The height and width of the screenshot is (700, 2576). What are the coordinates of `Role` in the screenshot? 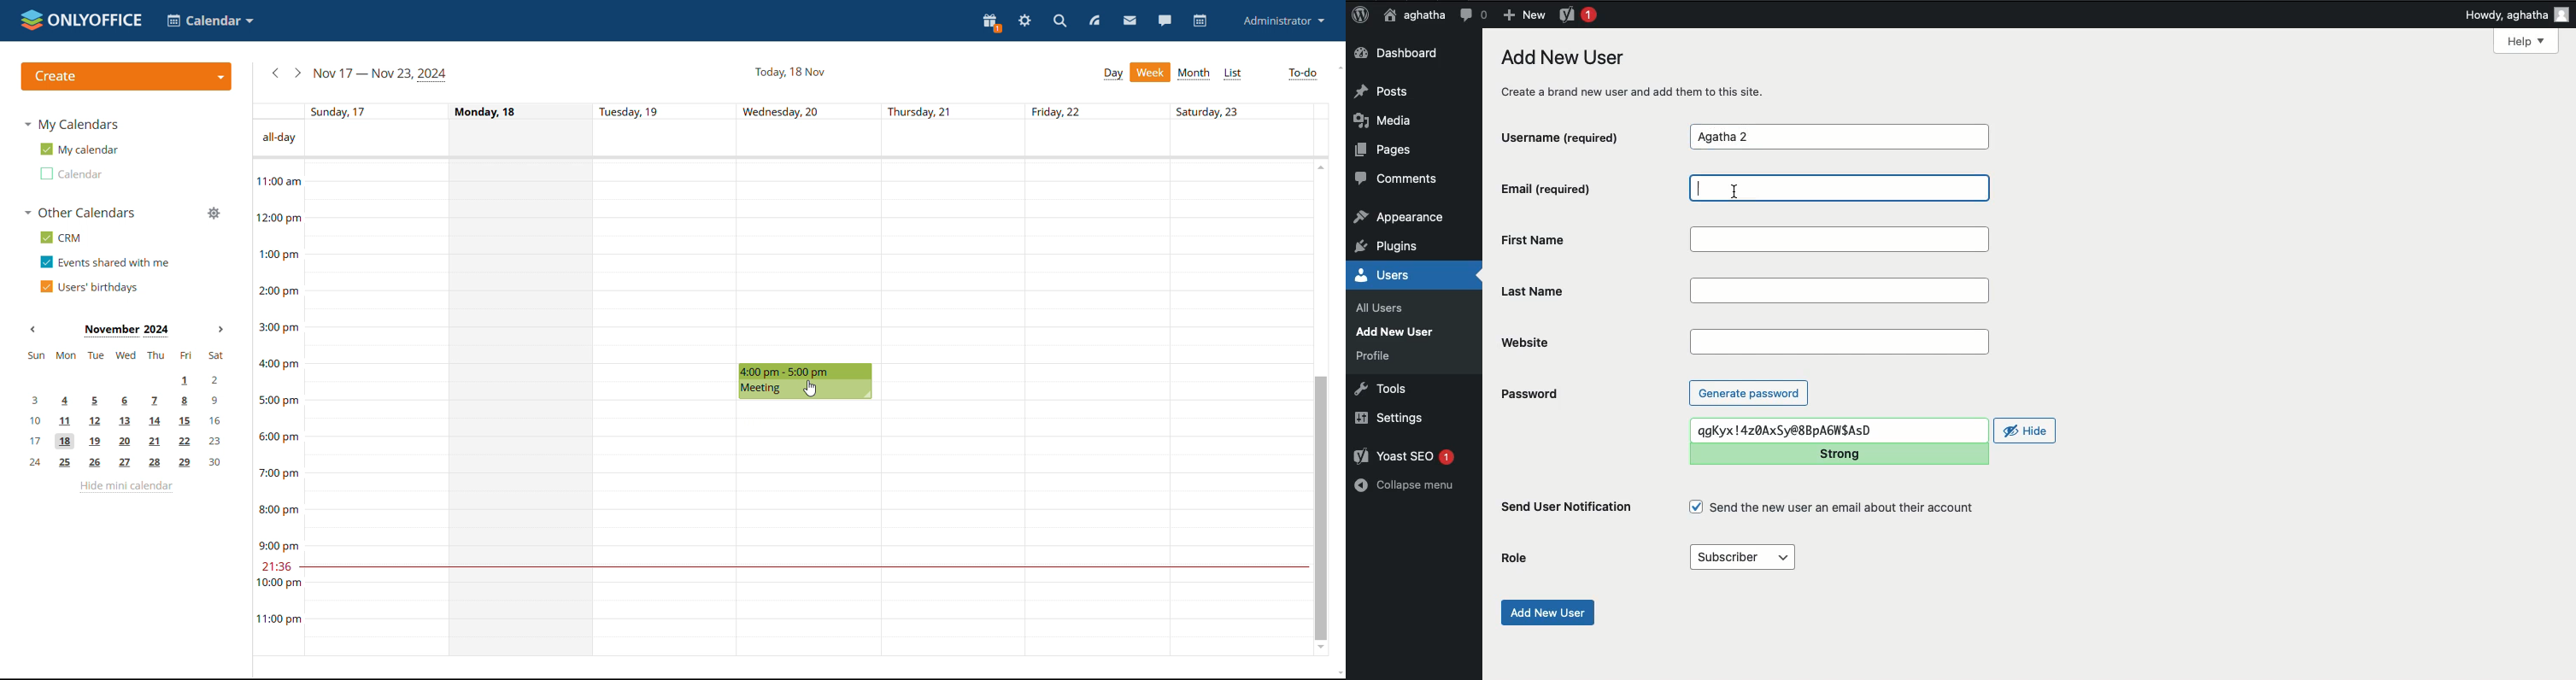 It's located at (1514, 557).